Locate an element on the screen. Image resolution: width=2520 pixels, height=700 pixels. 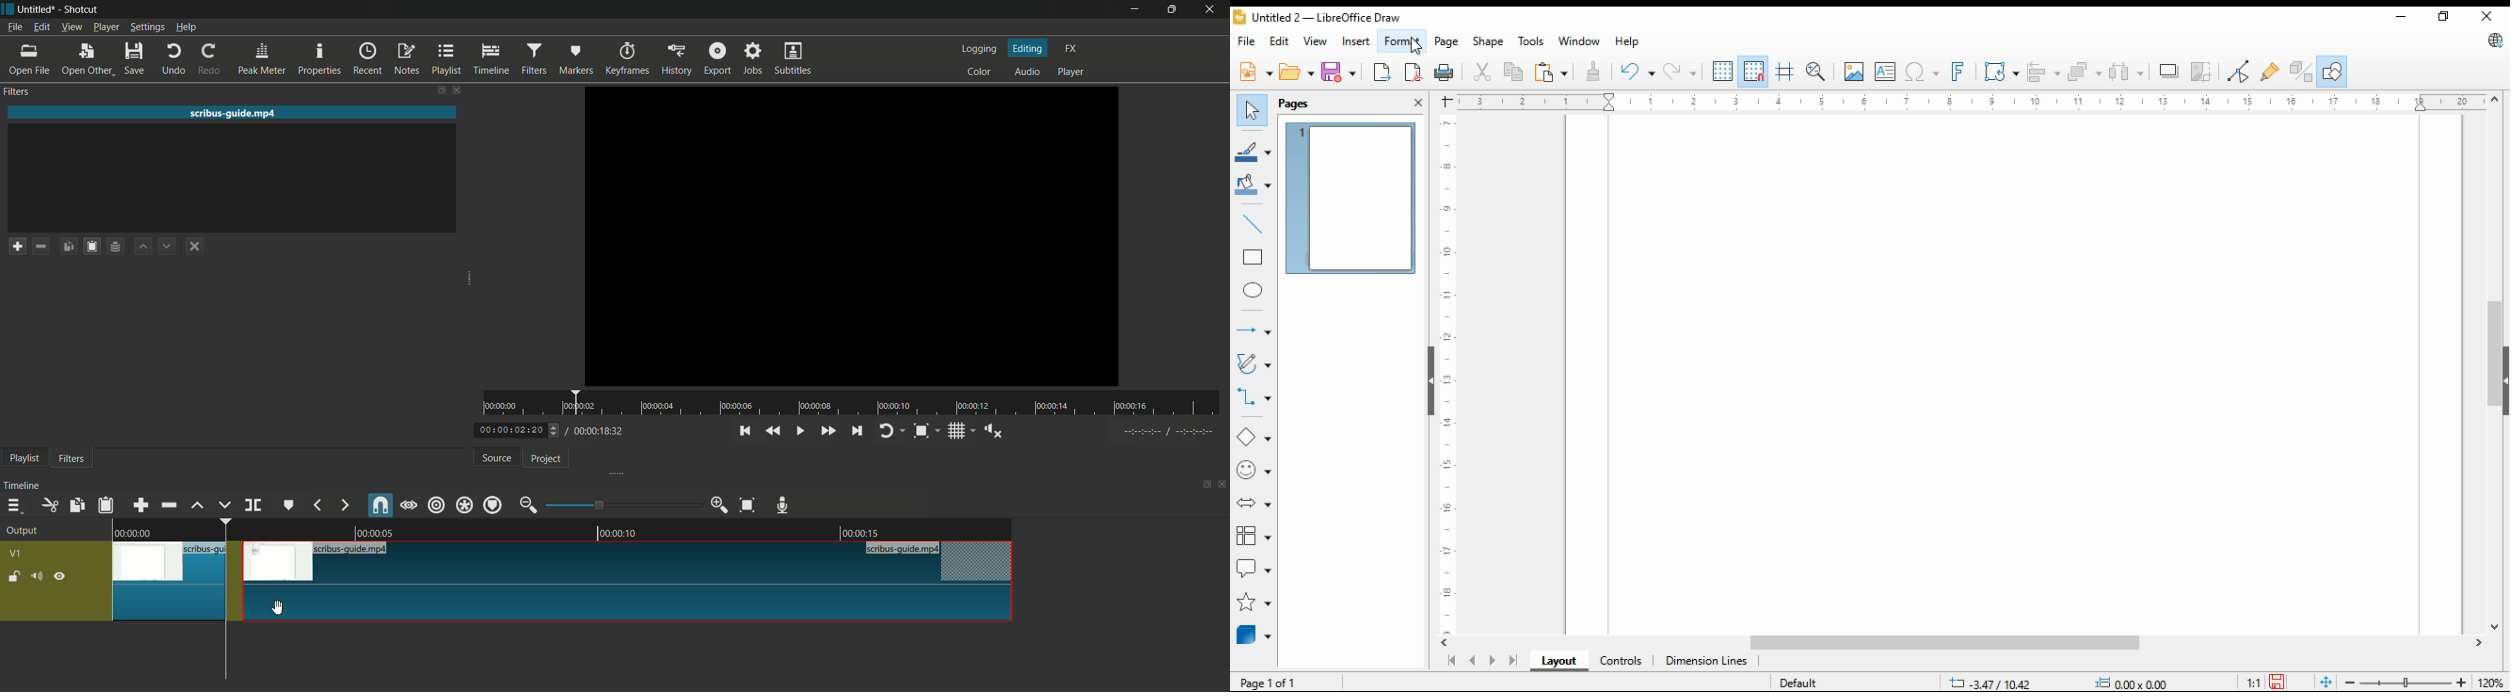
default is located at coordinates (1797, 682).